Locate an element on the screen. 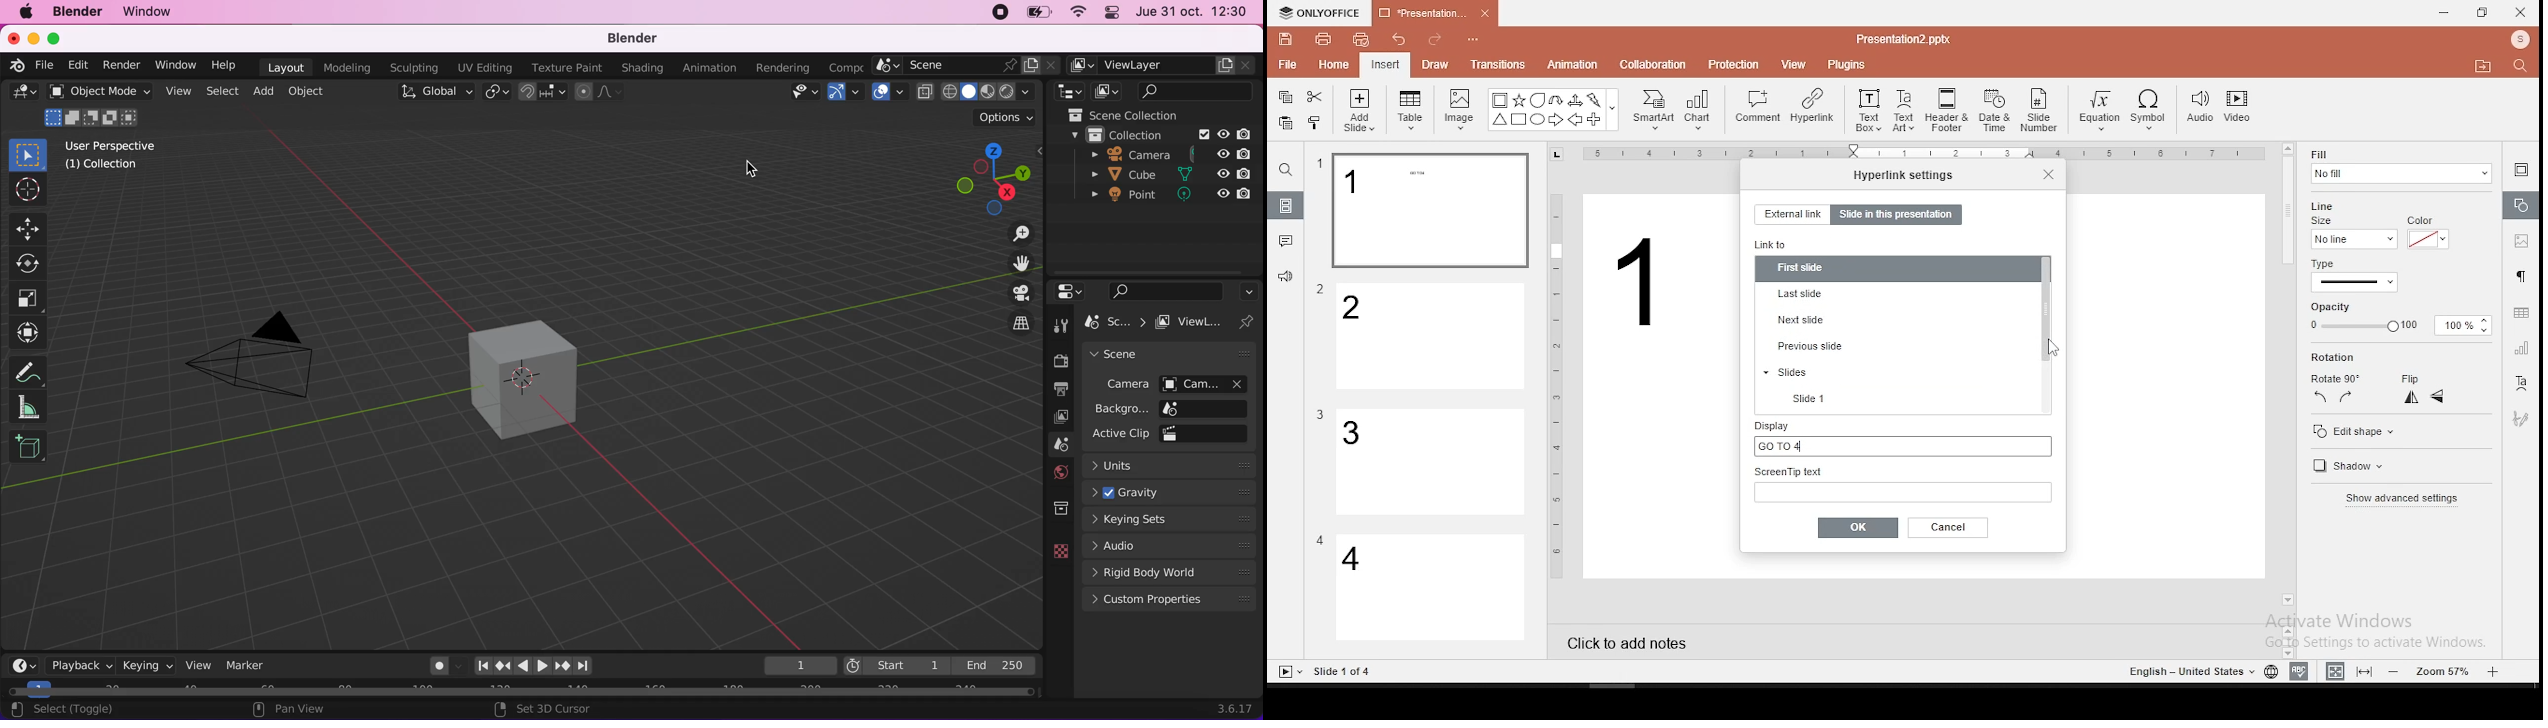 Image resolution: width=2548 pixels, height=728 pixels. external link is located at coordinates (1791, 214).